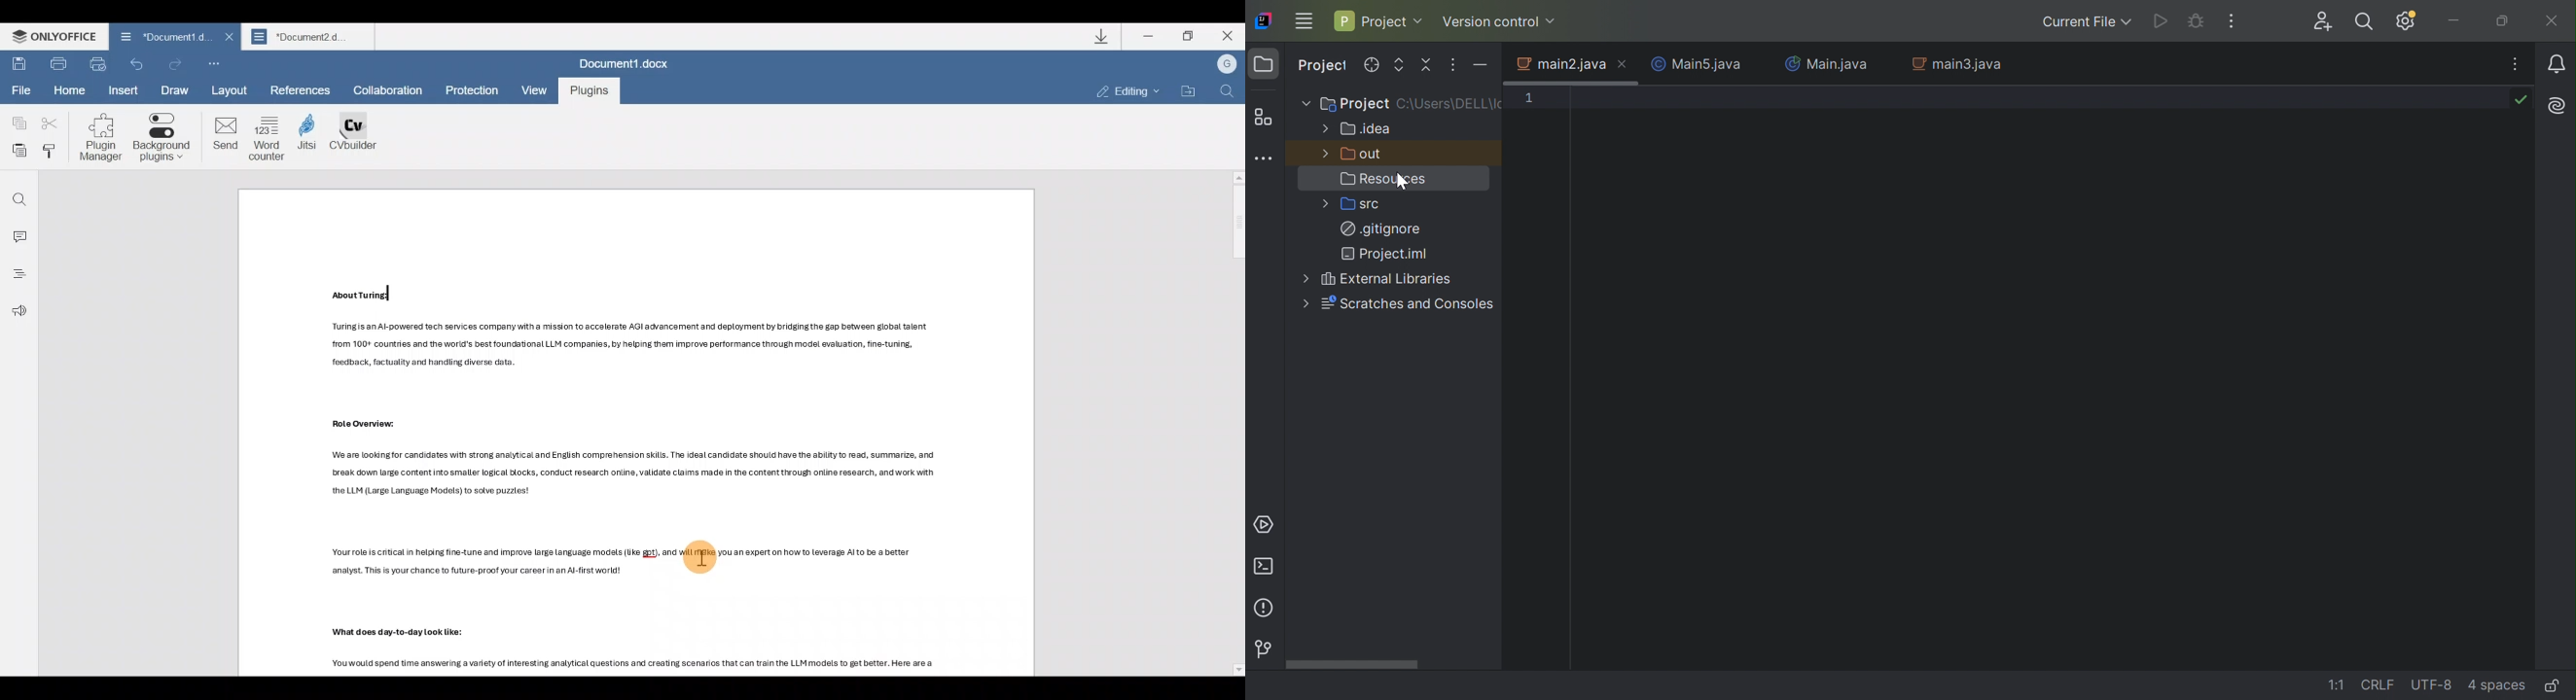  Describe the element at coordinates (1148, 39) in the screenshot. I see `Minimize` at that location.